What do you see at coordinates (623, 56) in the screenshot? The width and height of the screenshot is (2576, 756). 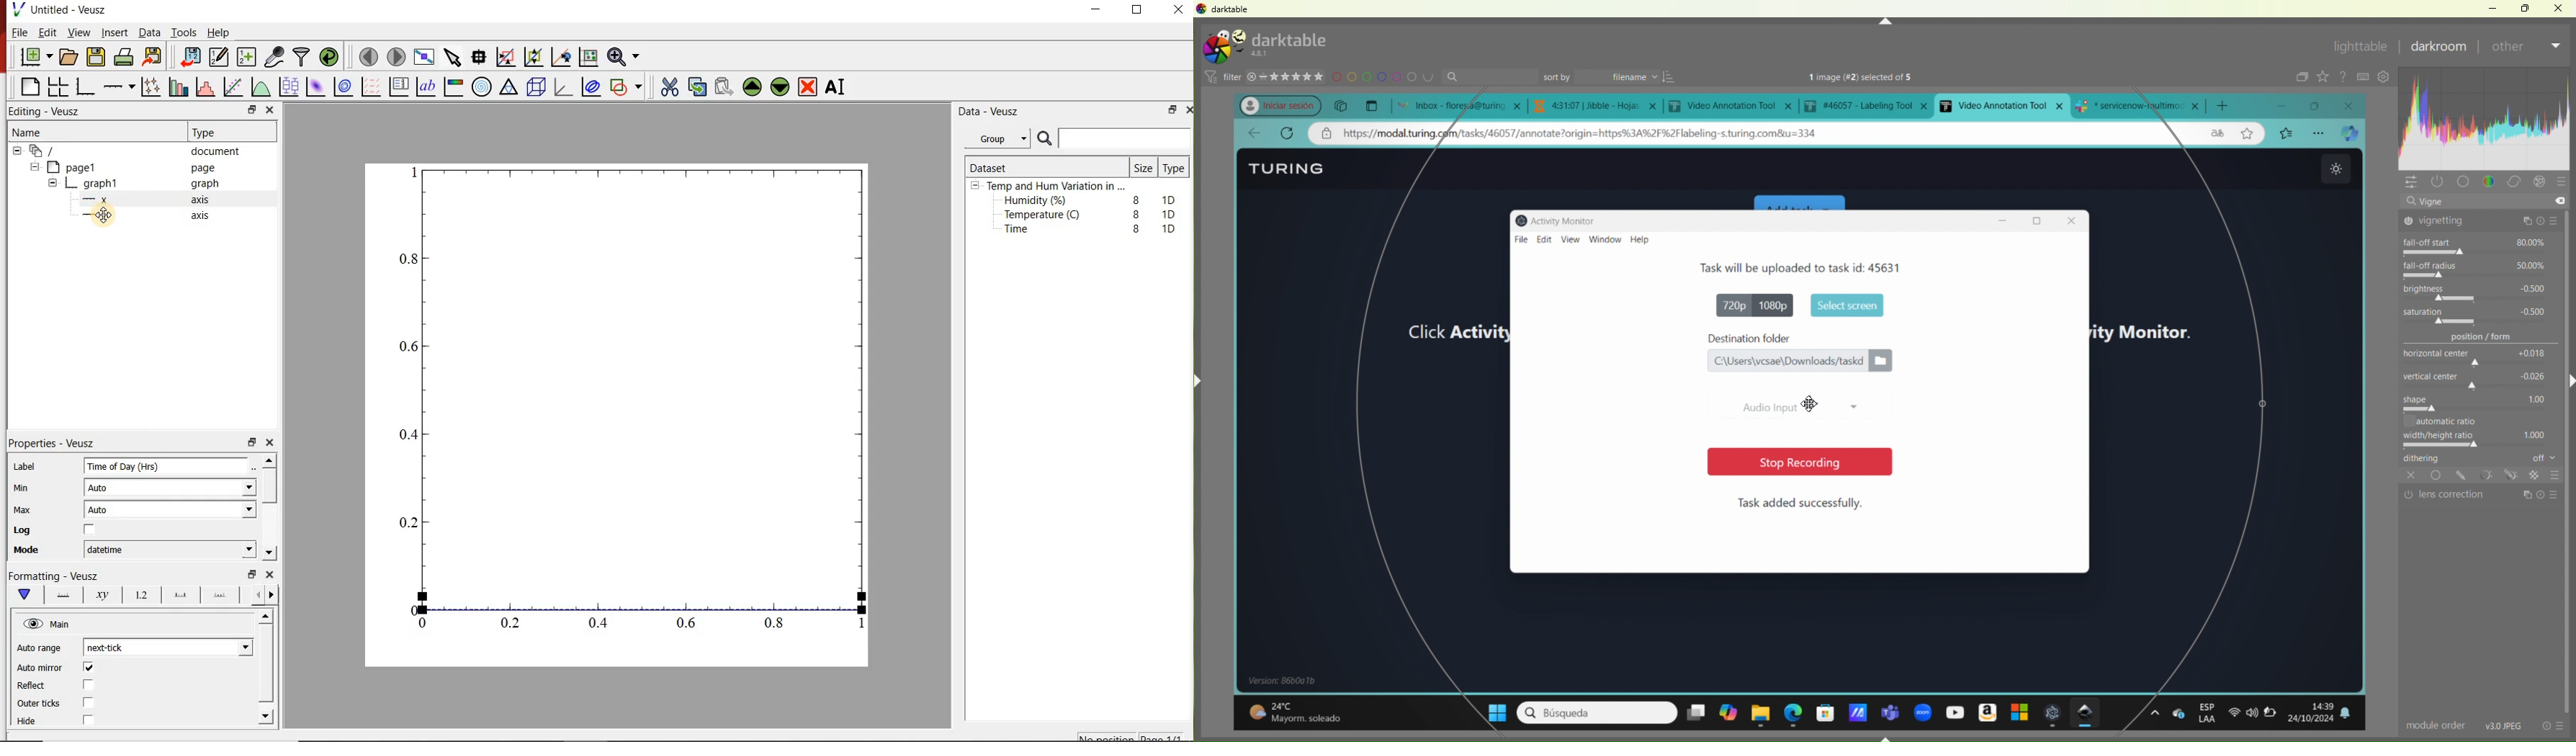 I see `Zoom functions menu` at bounding box center [623, 56].